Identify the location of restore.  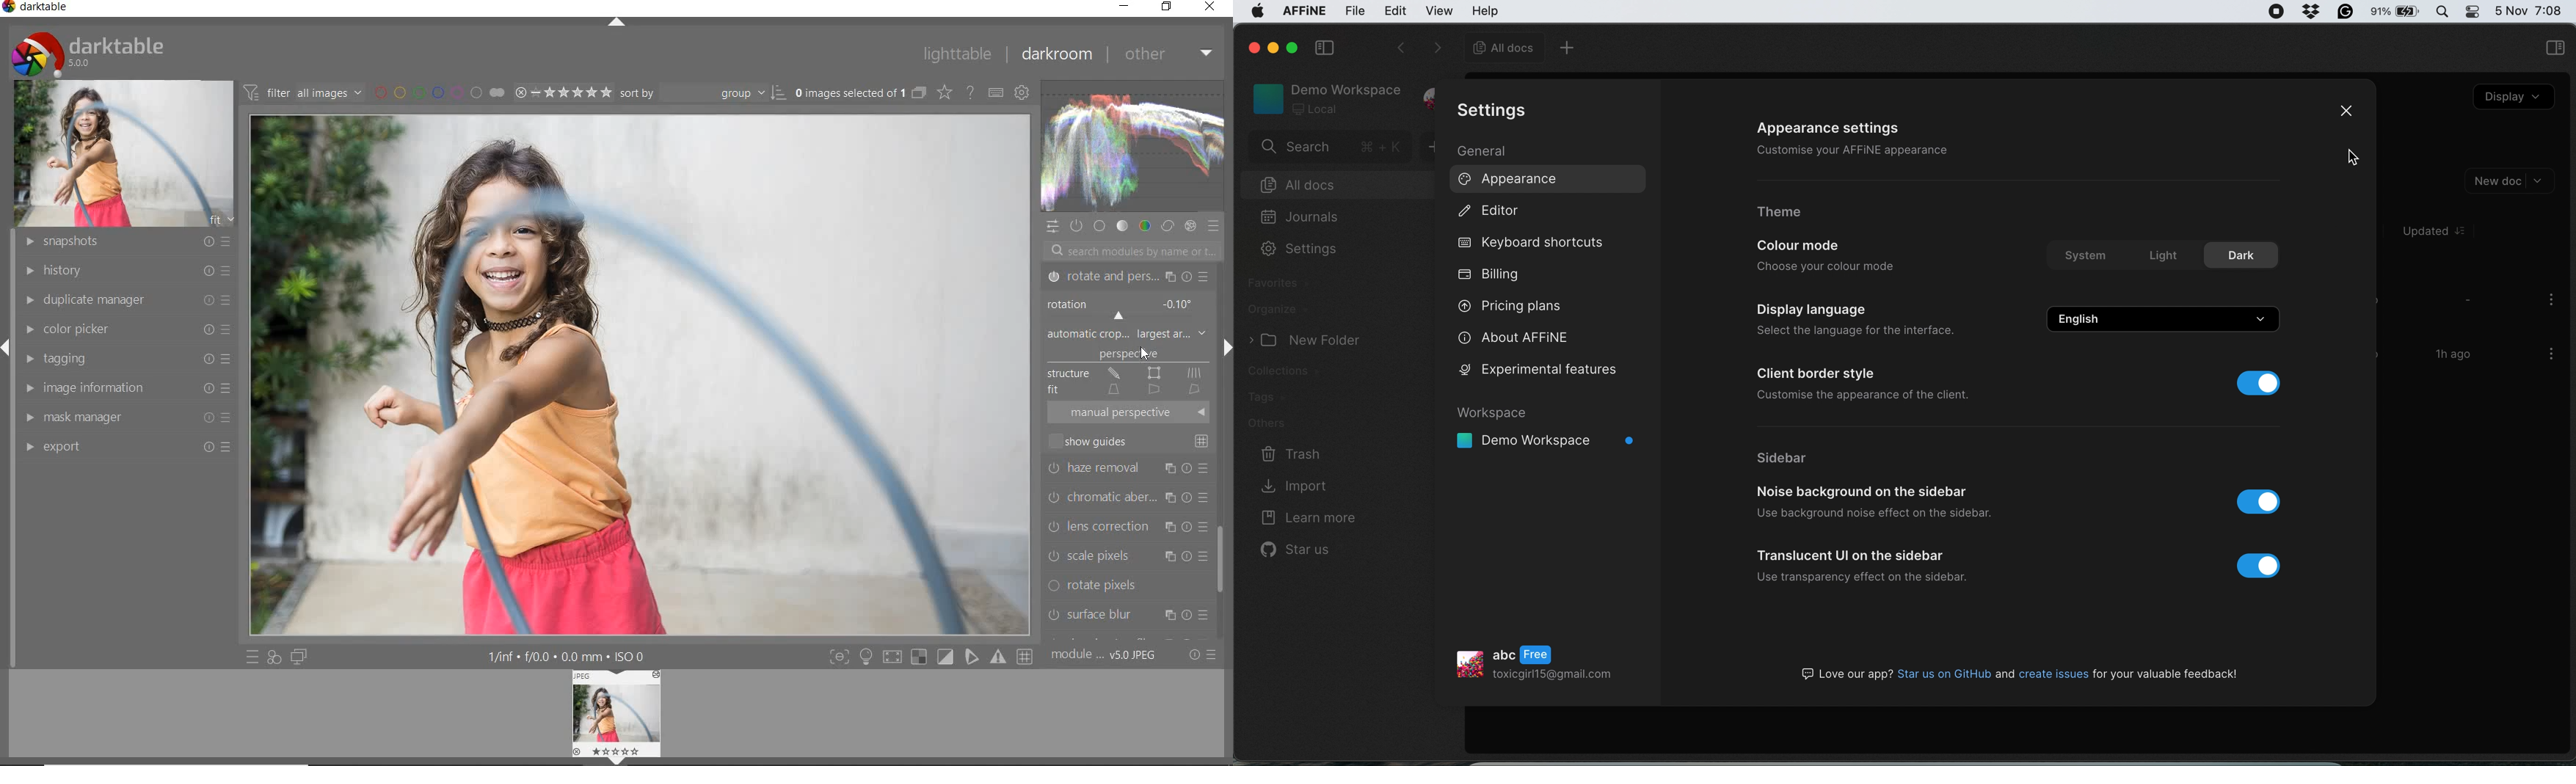
(1168, 7).